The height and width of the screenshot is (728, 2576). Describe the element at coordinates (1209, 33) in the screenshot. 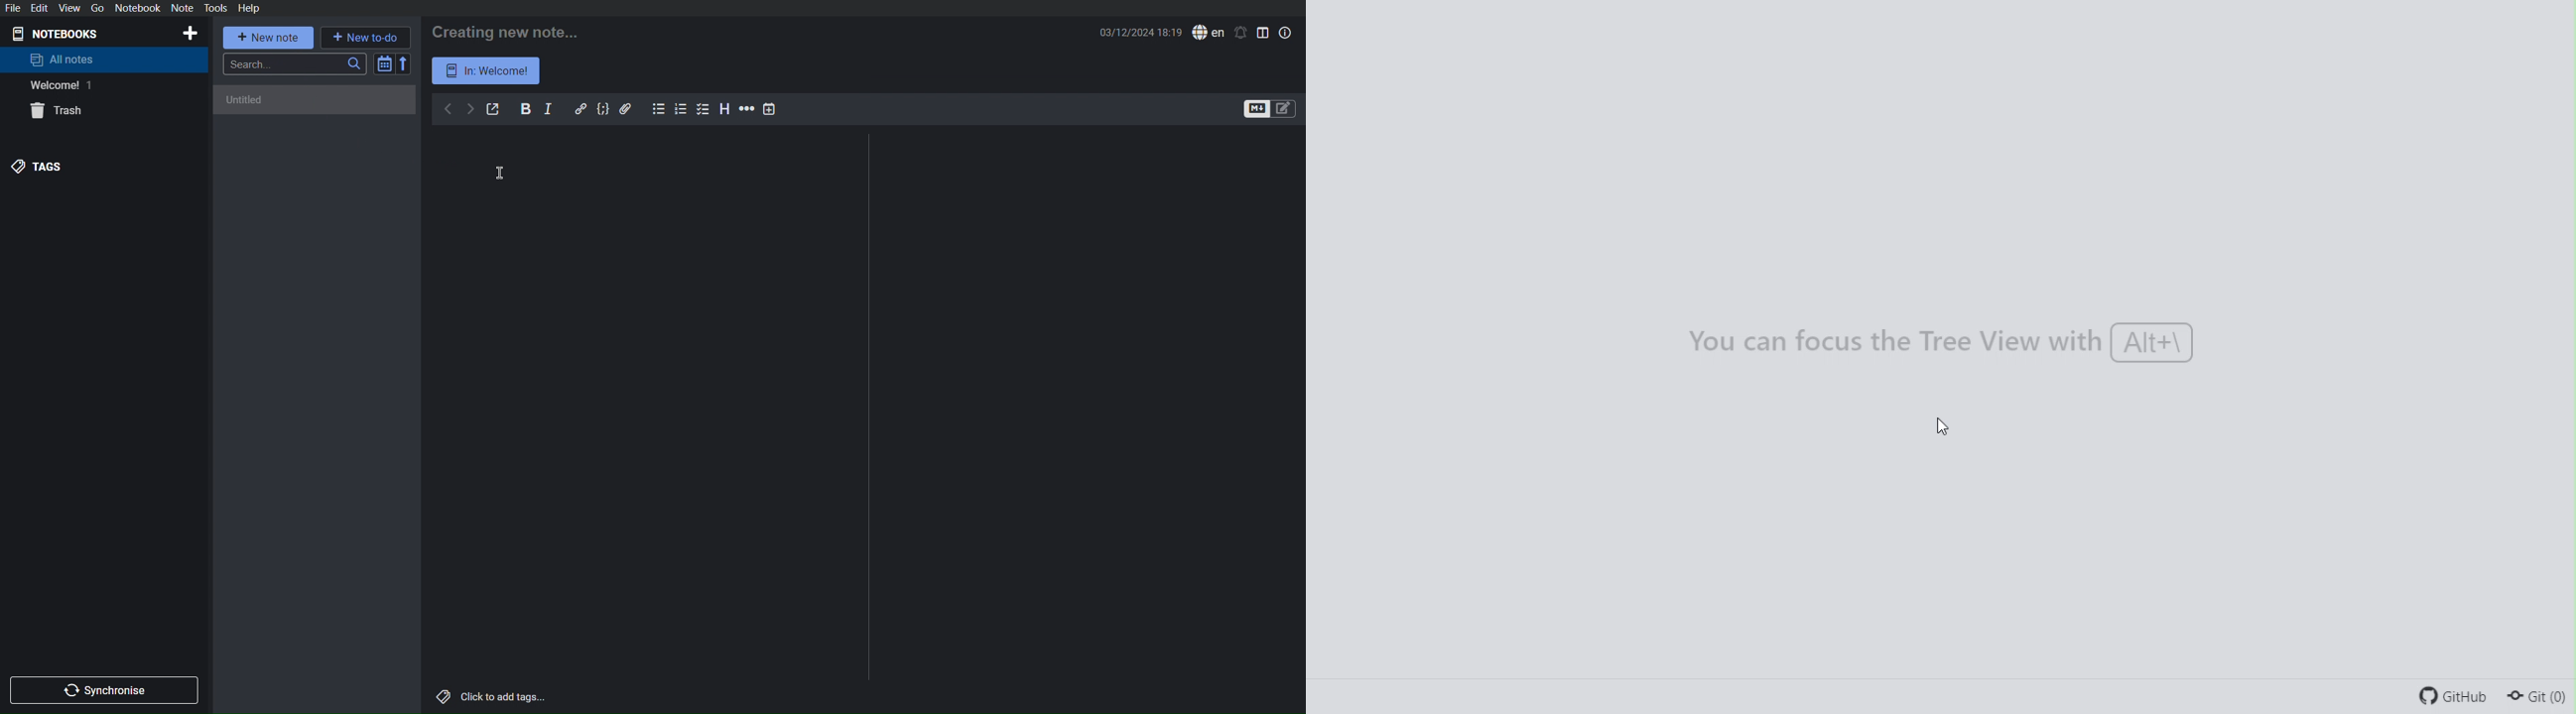

I see `English` at that location.